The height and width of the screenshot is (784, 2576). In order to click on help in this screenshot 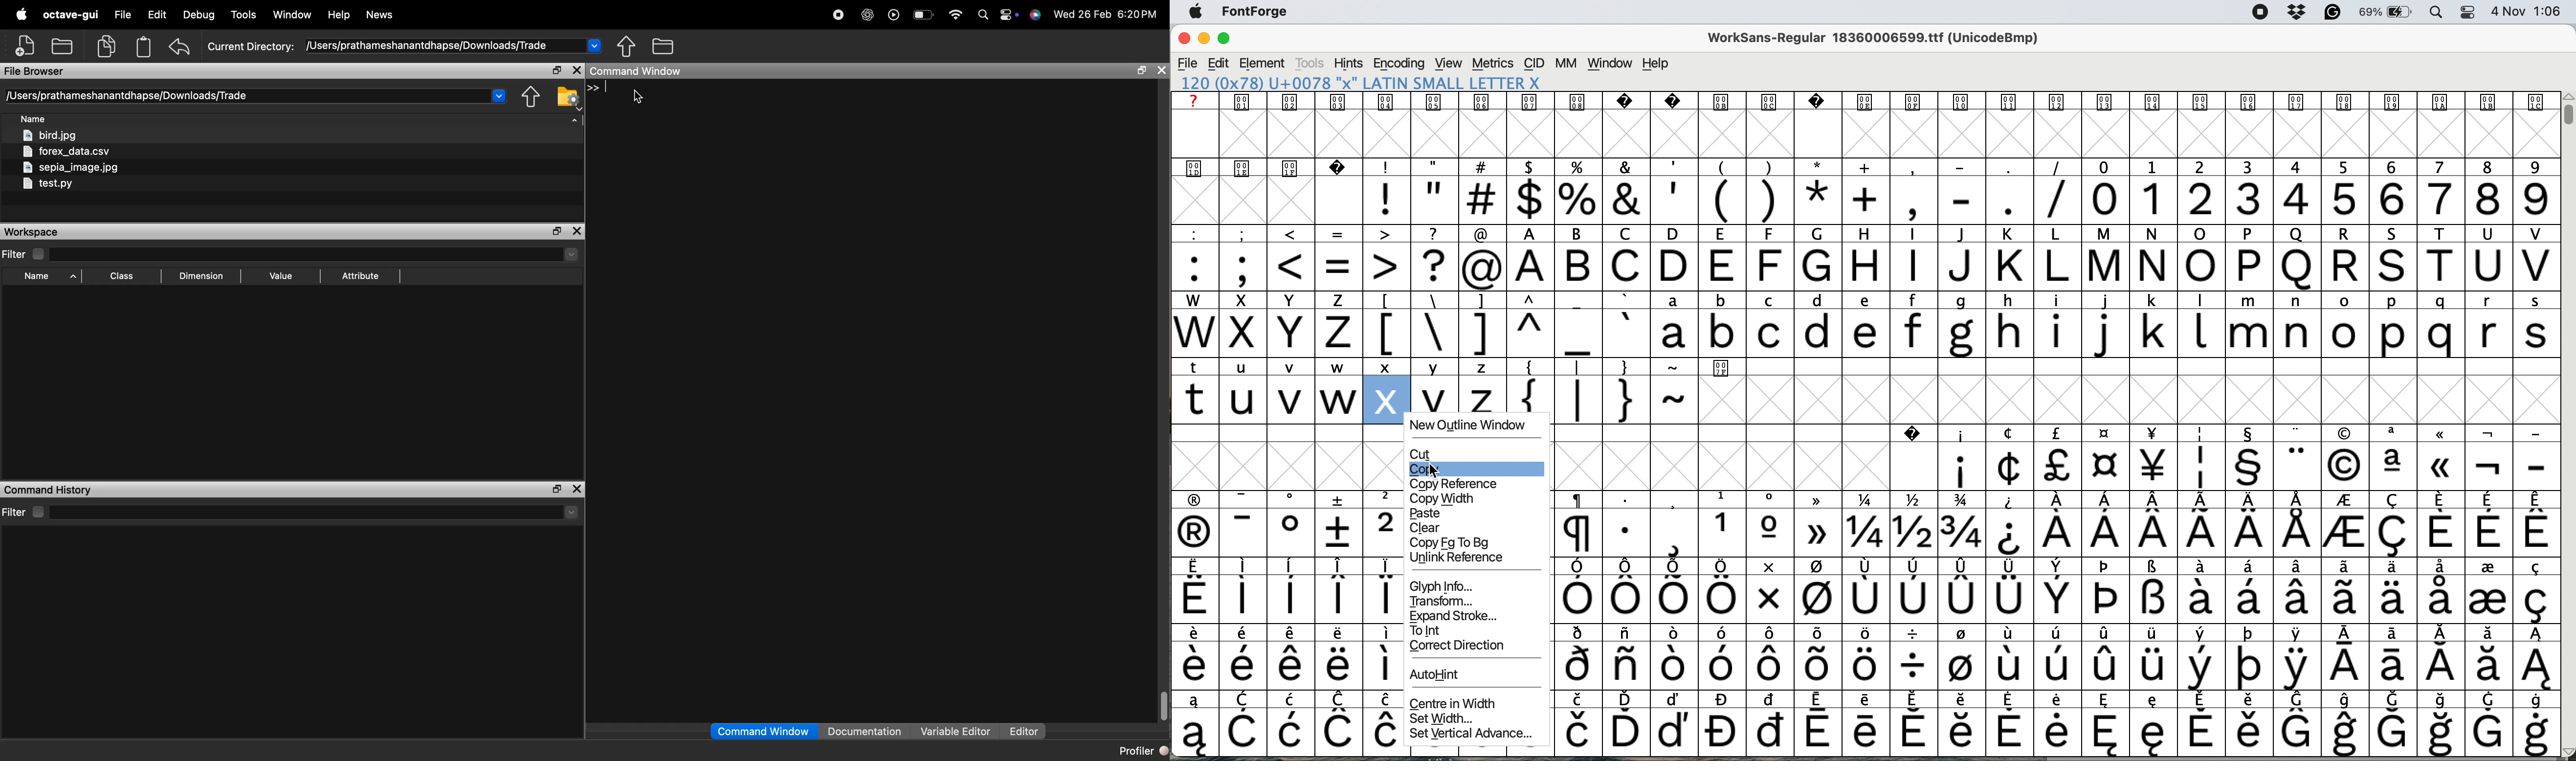, I will do `click(1657, 64)`.